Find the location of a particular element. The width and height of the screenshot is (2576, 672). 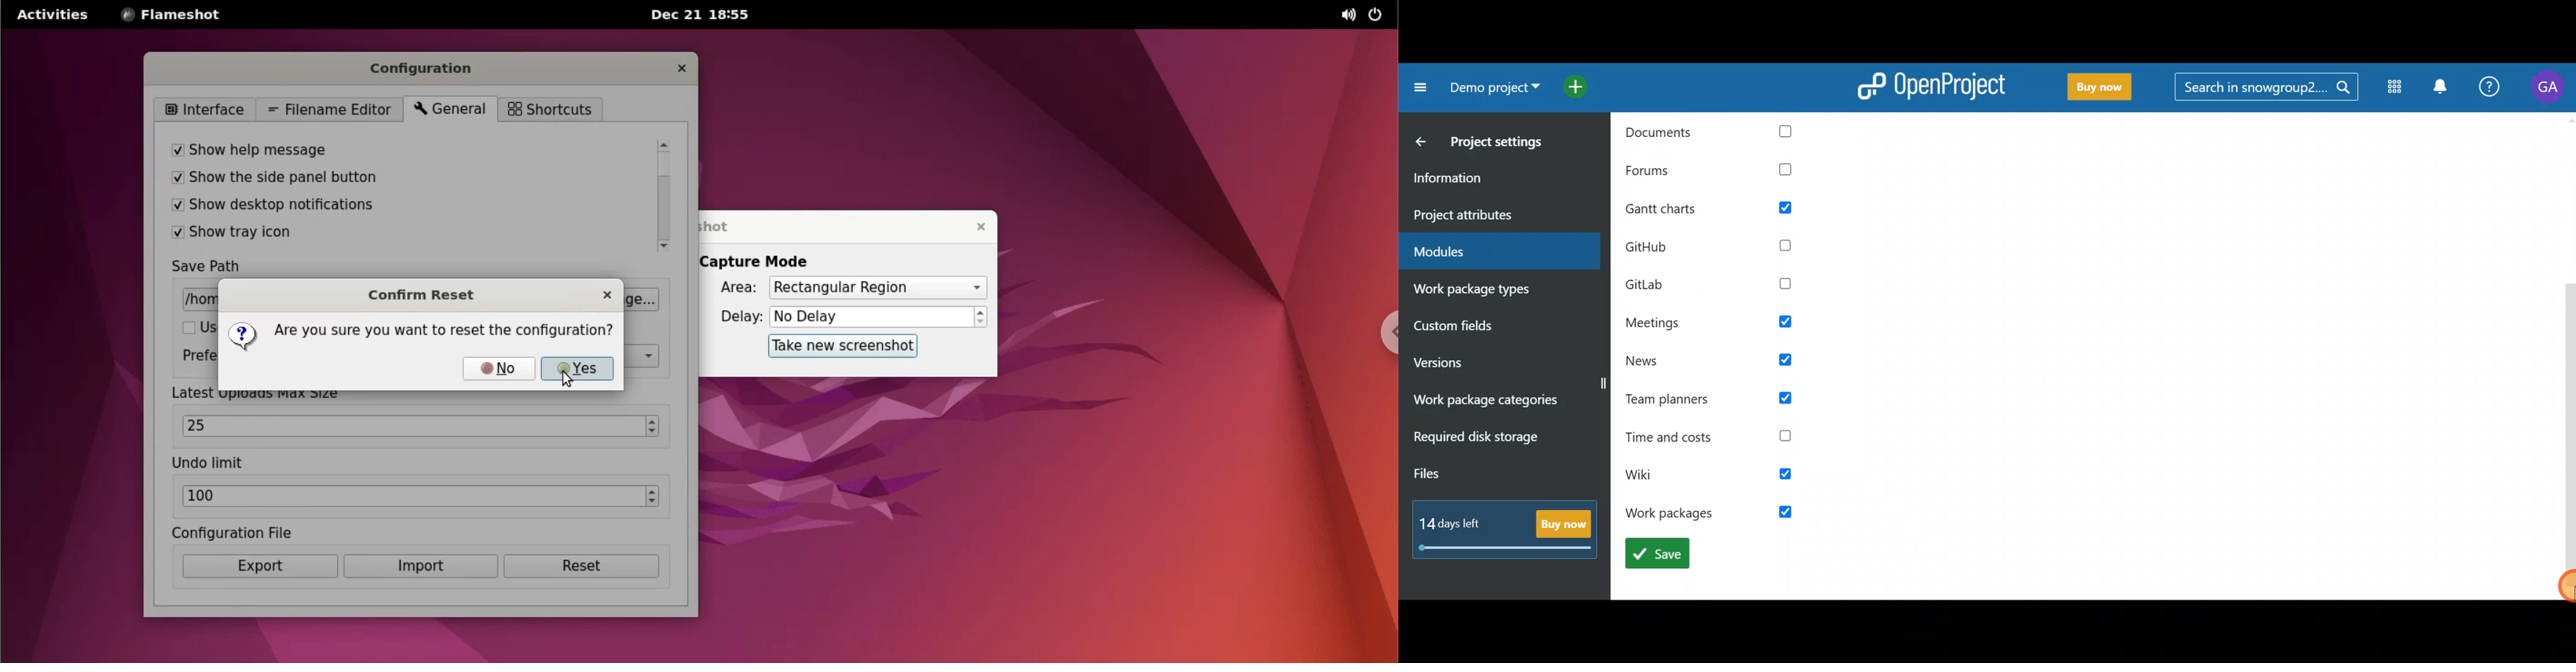

yes is located at coordinates (579, 367).